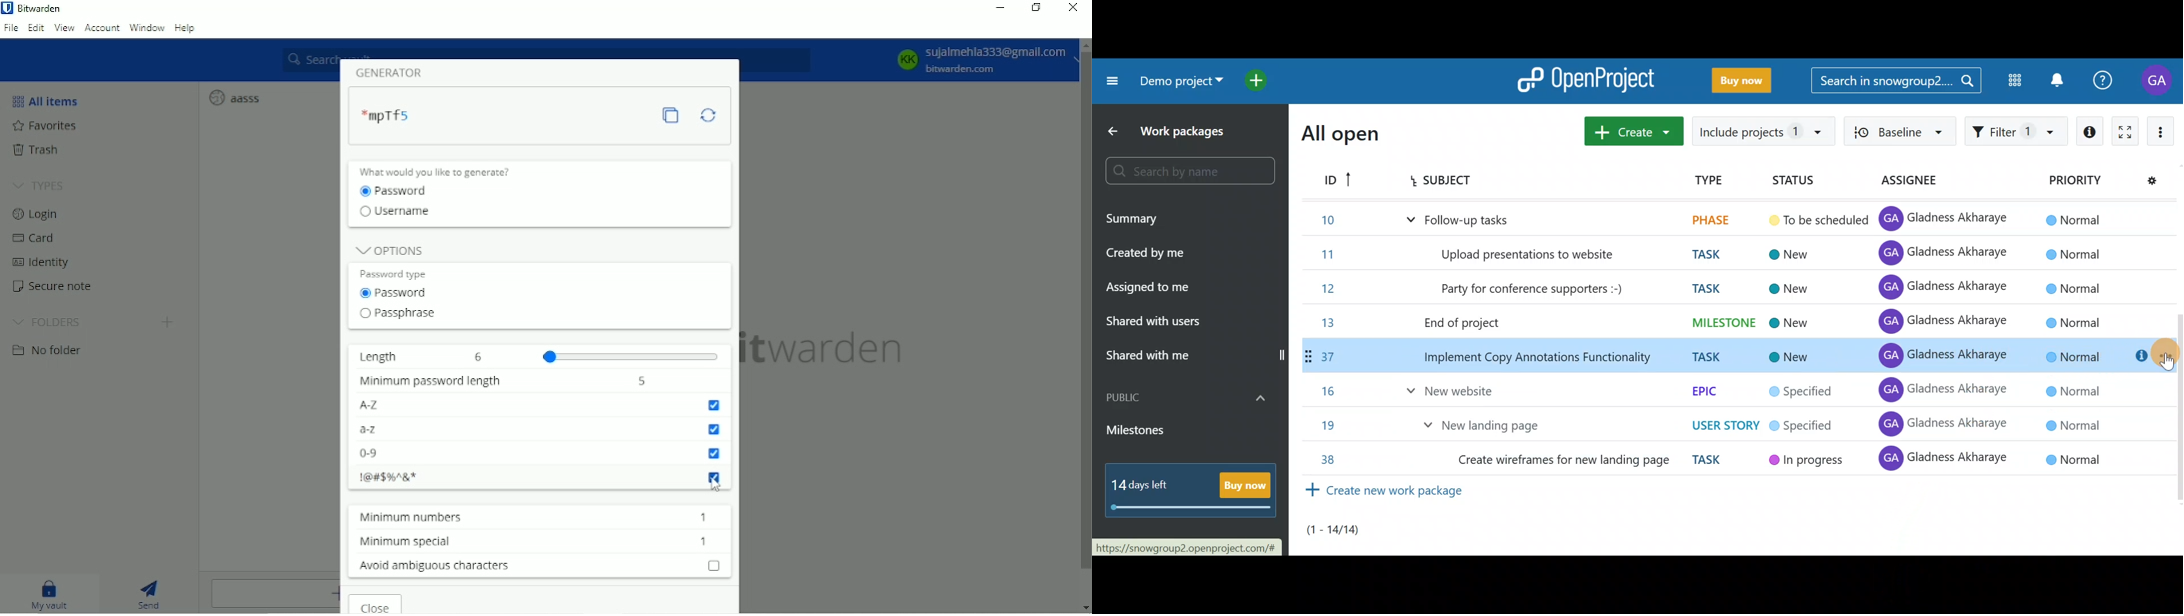  I want to click on Open details view, so click(2089, 128).